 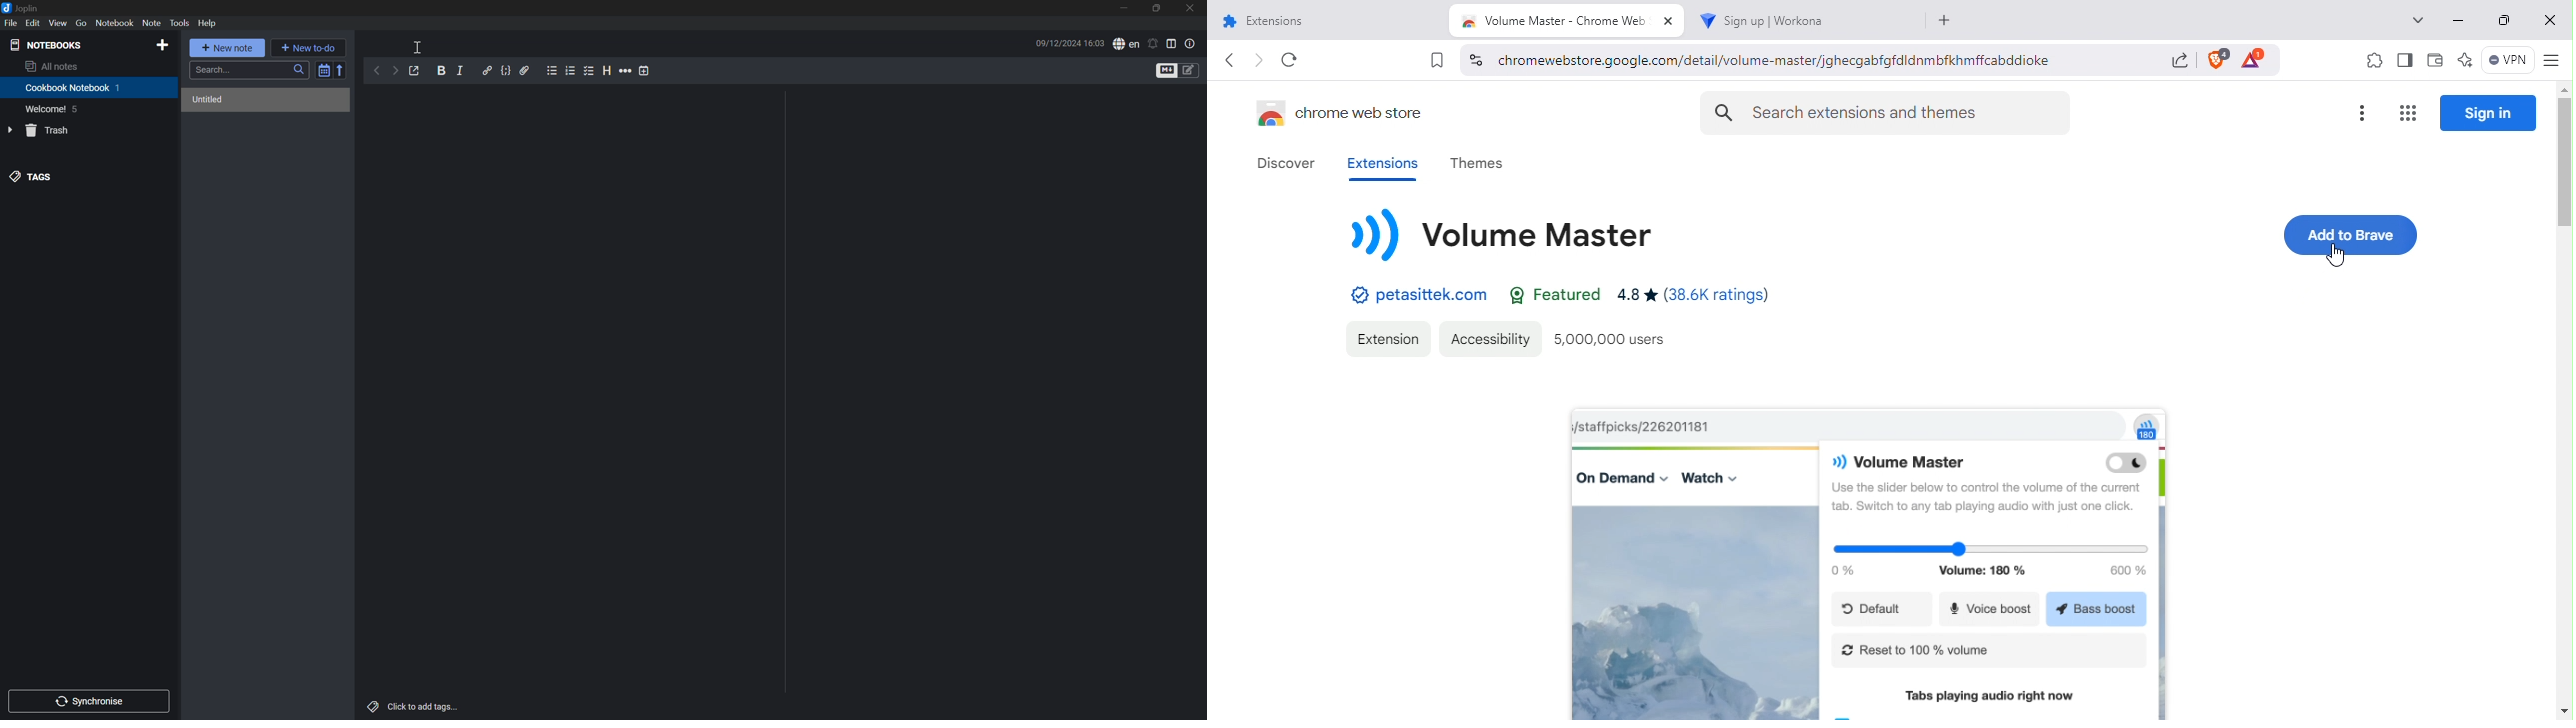 I want to click on Brave shields, so click(x=2215, y=57).